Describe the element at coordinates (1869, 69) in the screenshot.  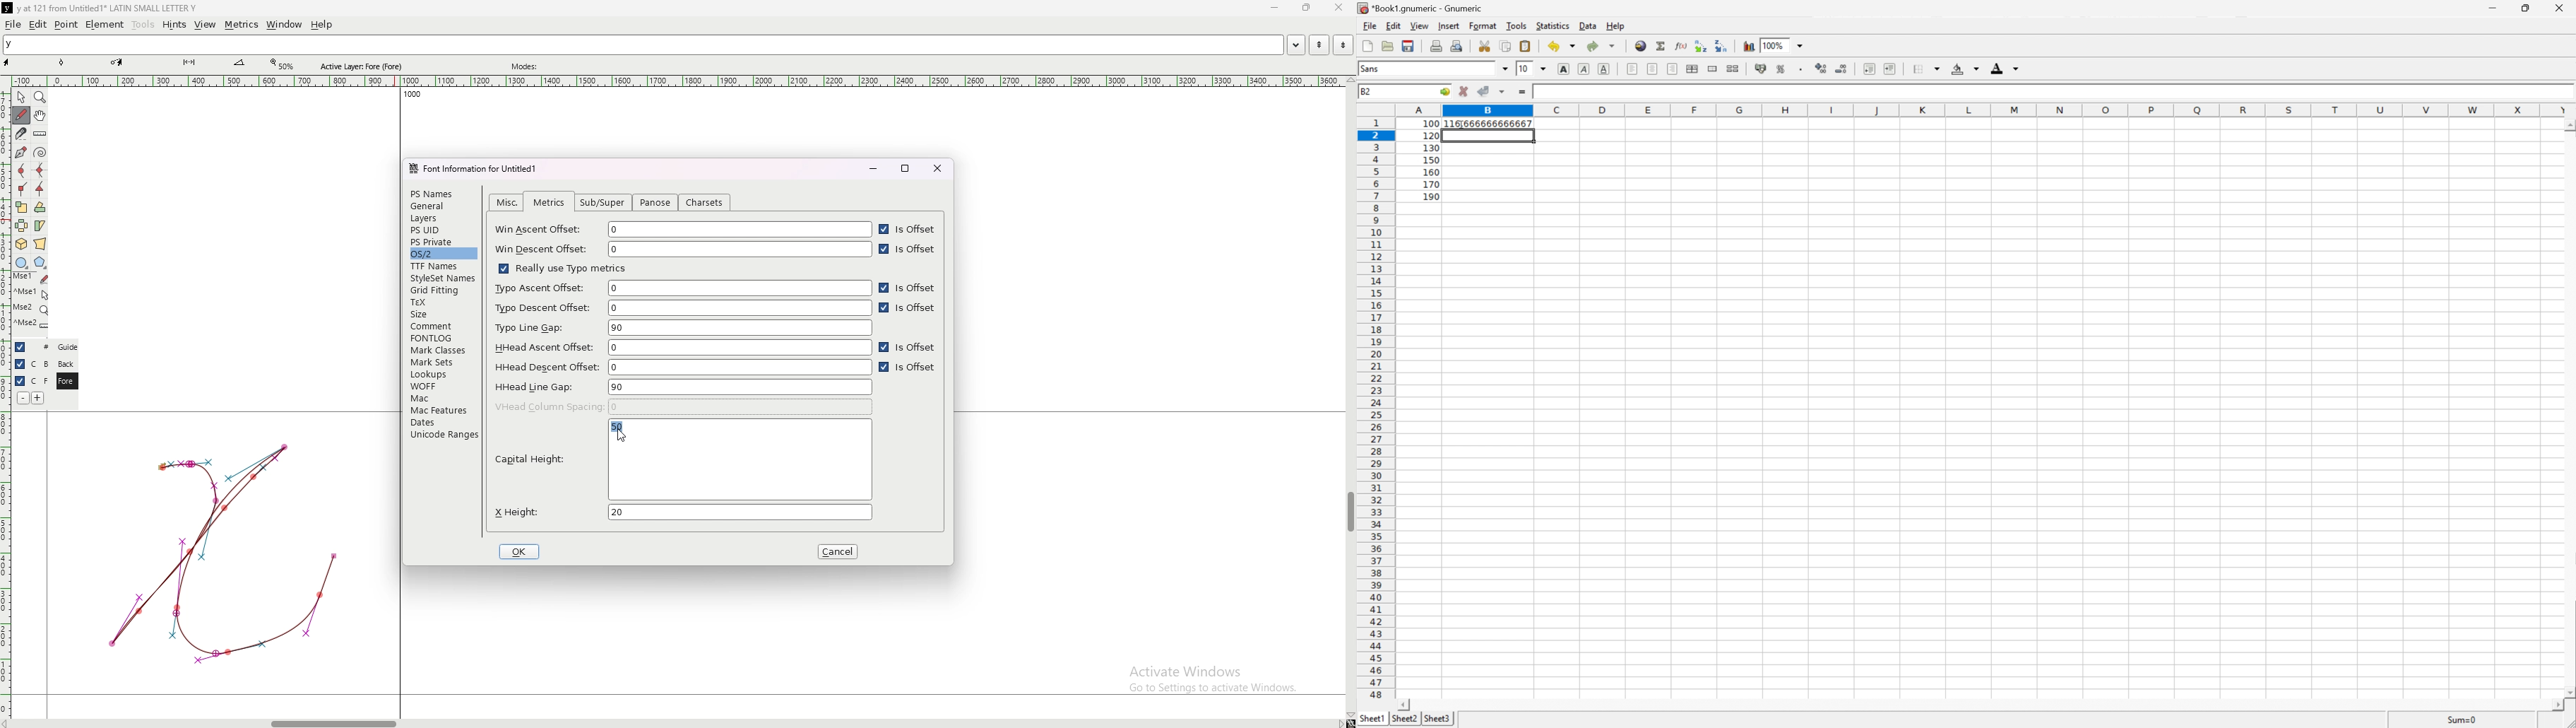
I see `Decrease indent, and align the contents to the left` at that location.